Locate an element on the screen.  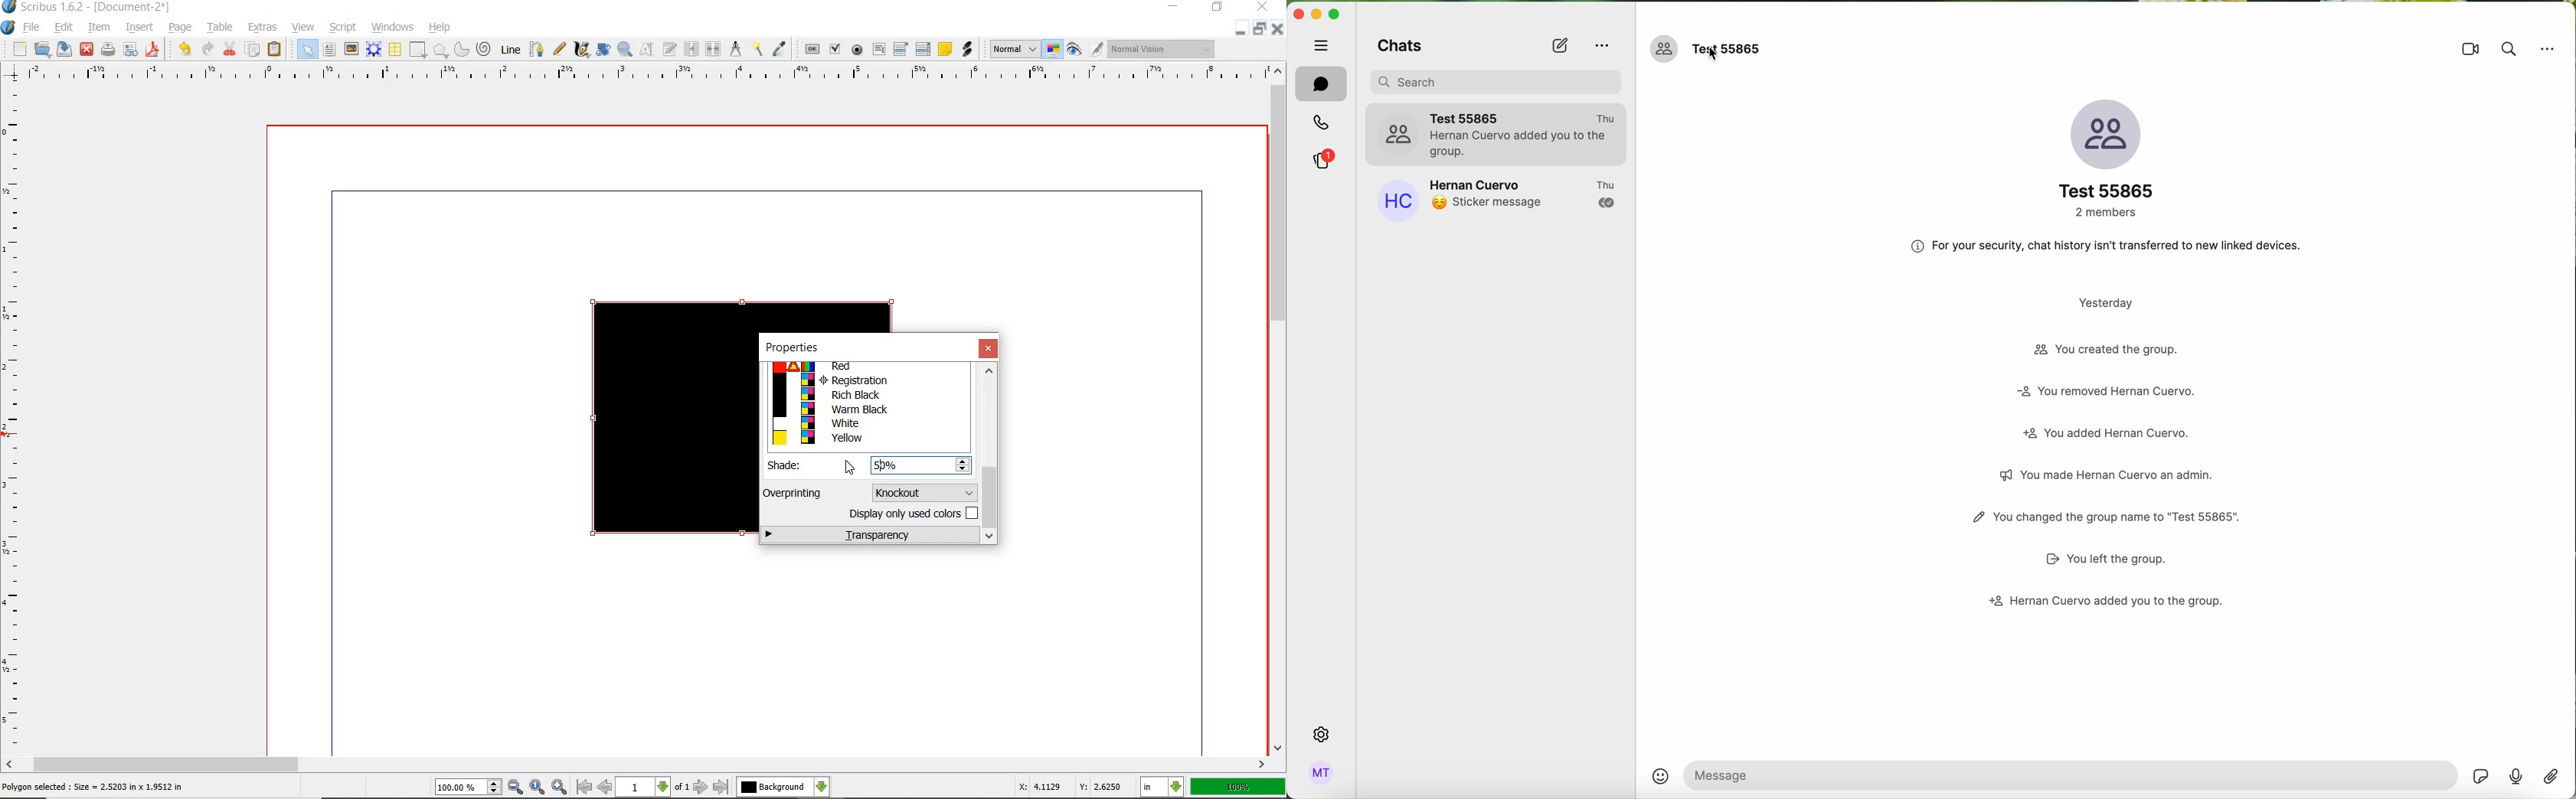
shape is located at coordinates (418, 49).